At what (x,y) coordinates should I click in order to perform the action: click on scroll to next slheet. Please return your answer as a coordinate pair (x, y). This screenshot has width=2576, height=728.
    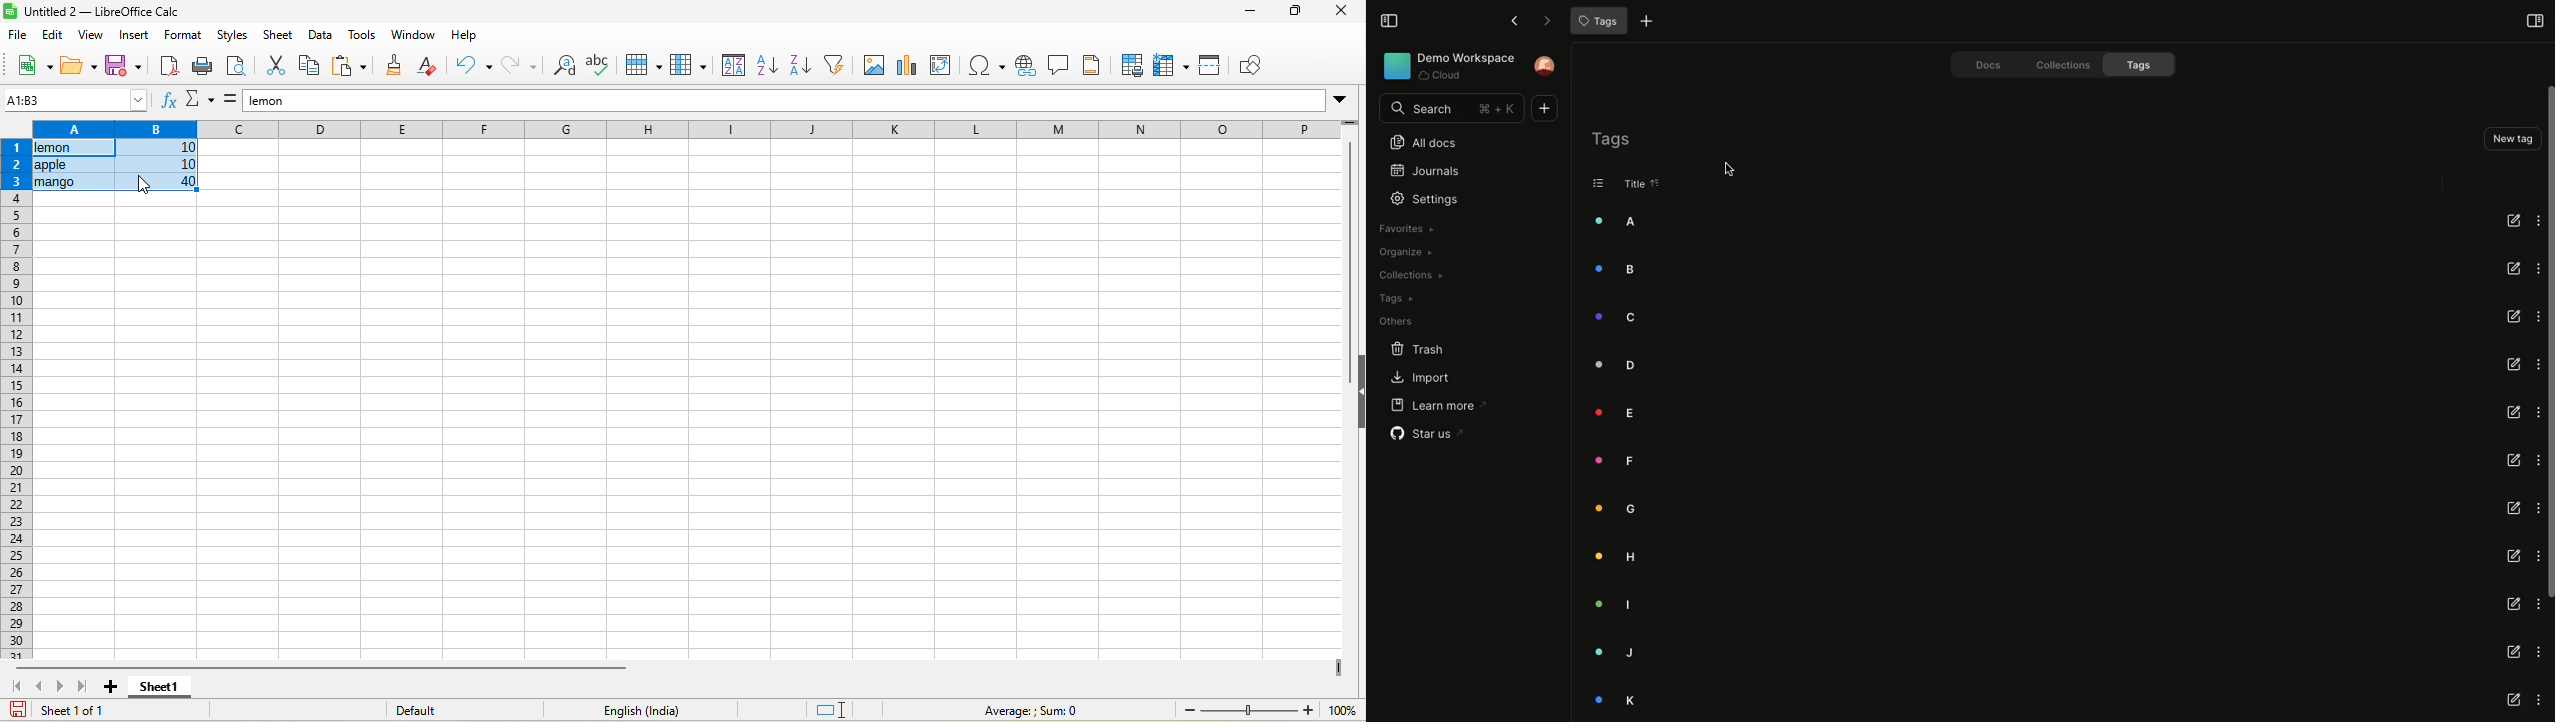
    Looking at the image, I should click on (60, 689).